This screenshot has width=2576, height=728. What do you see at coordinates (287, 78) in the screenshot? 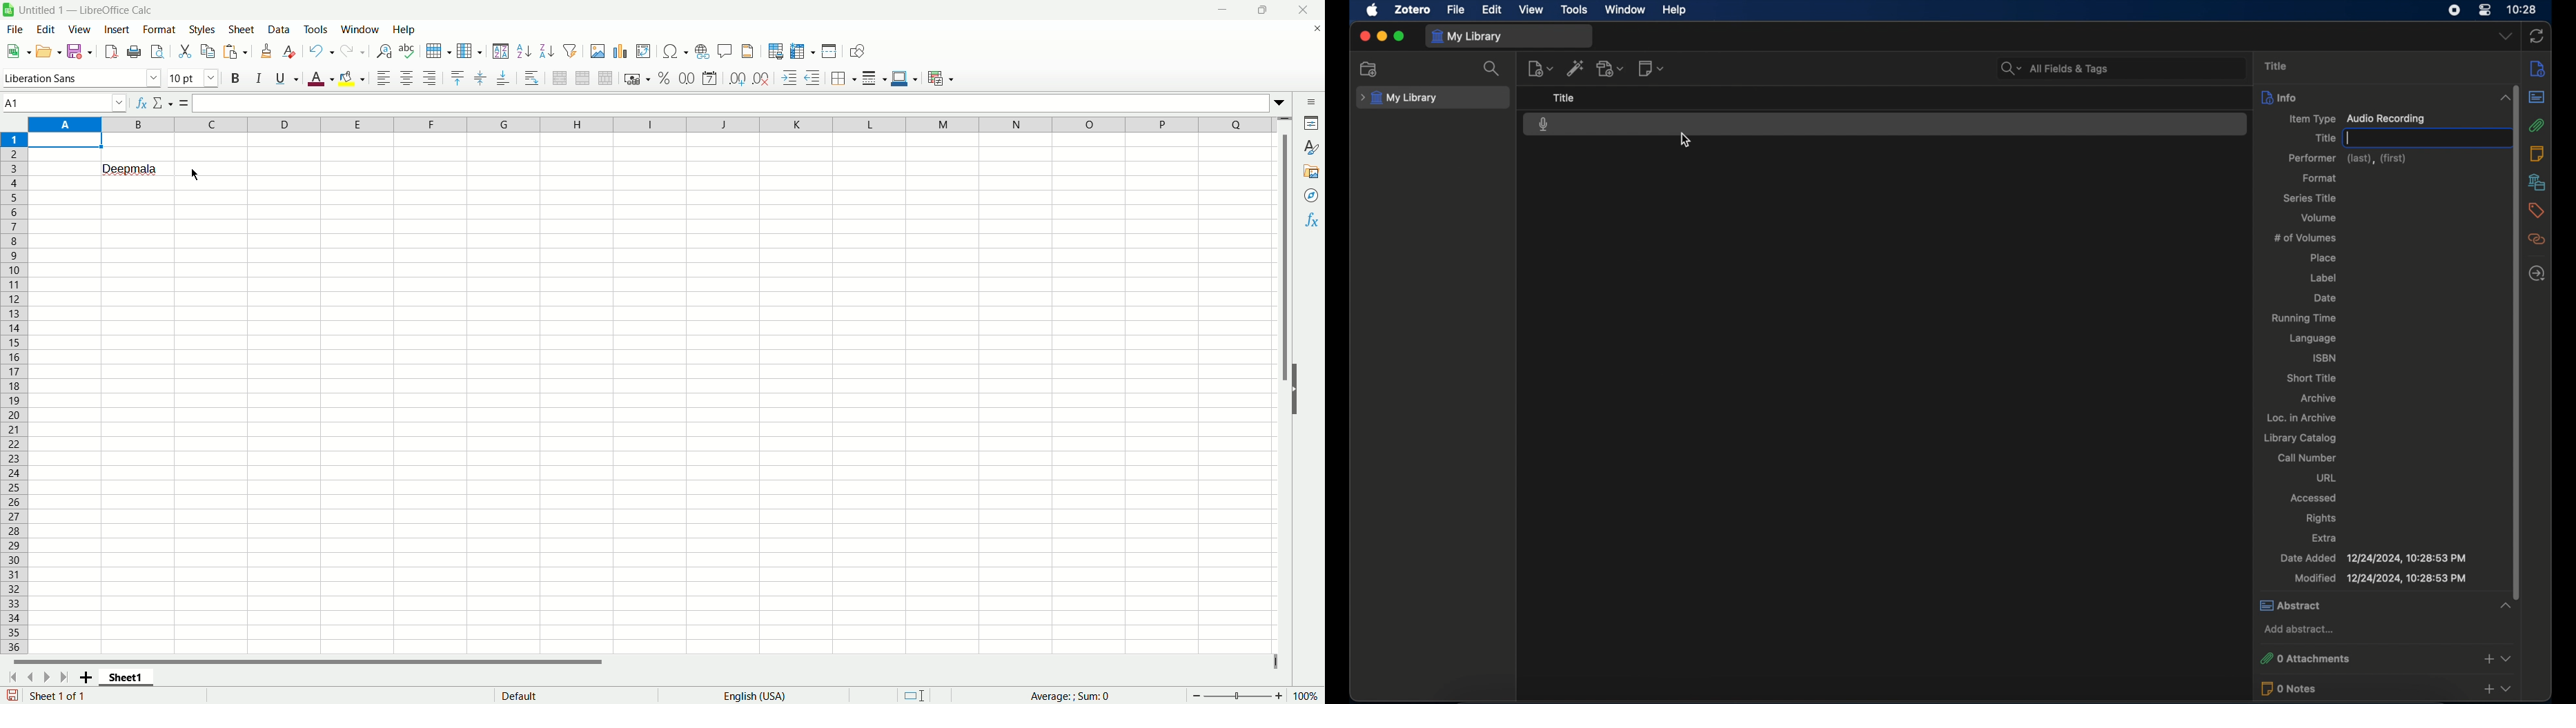
I see `Underline` at bounding box center [287, 78].